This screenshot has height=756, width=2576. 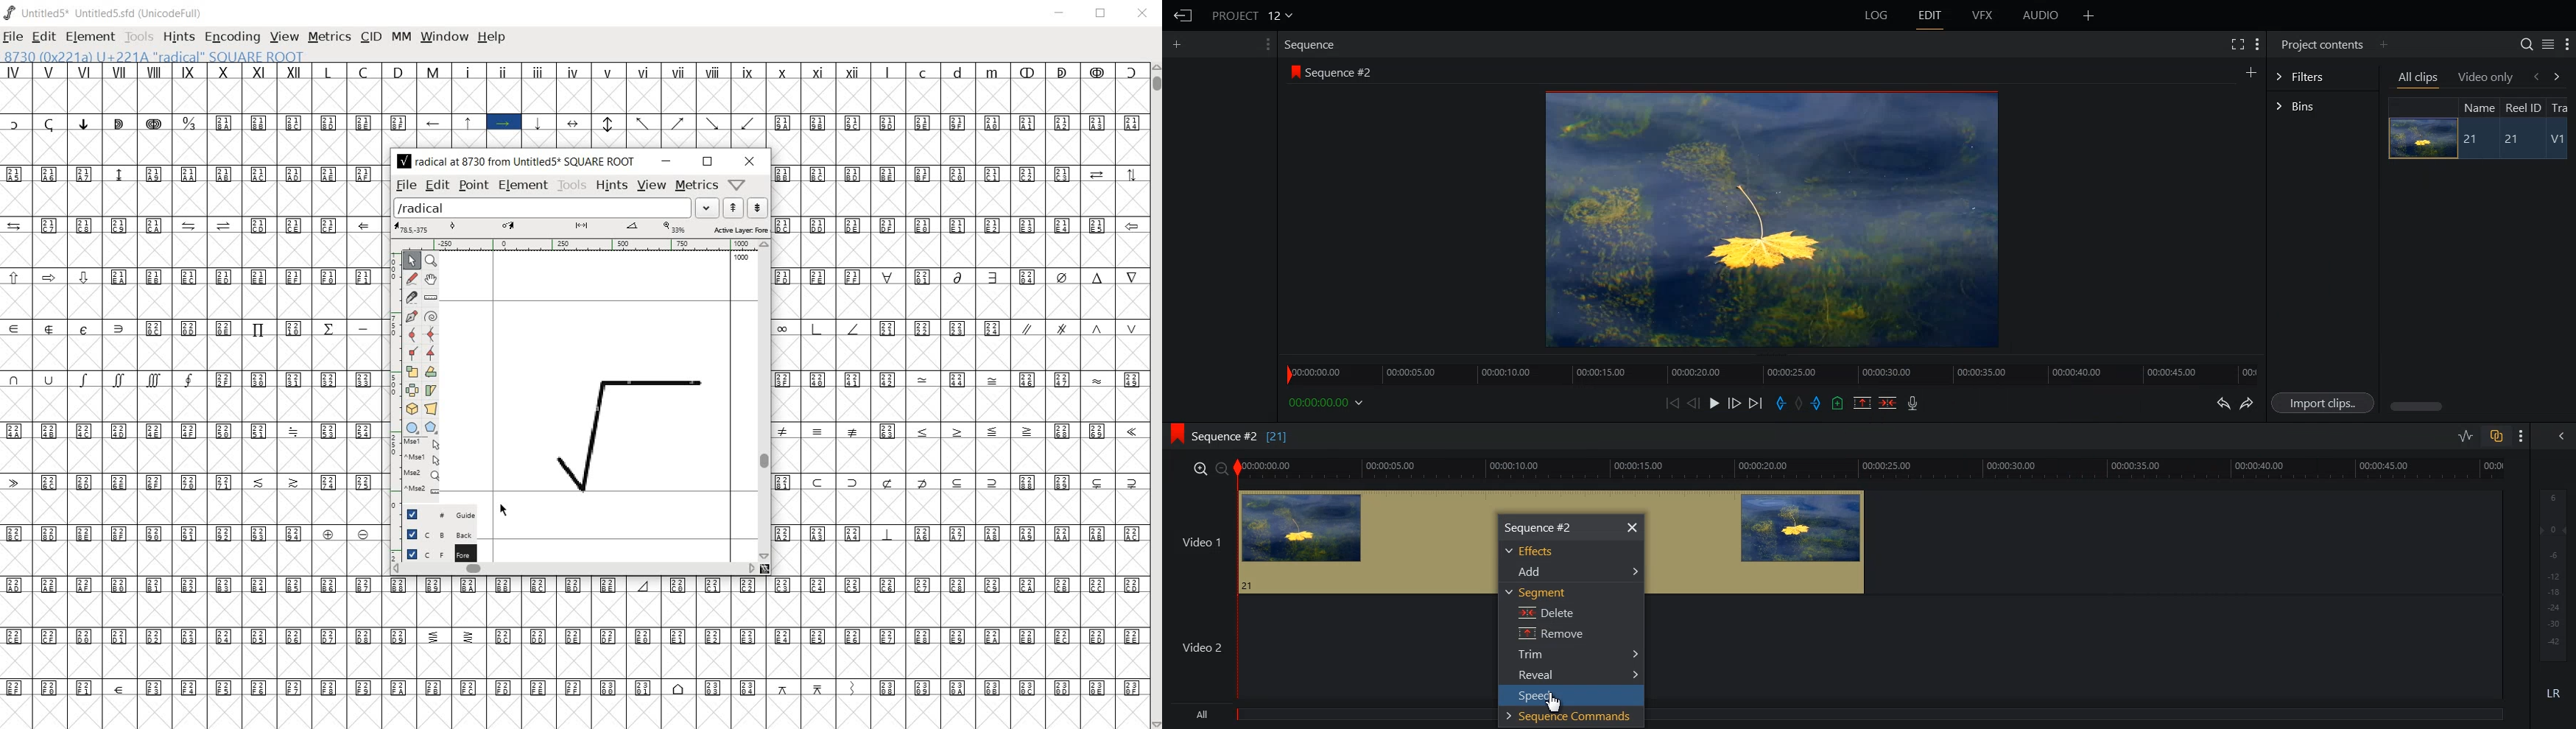 I want to click on 00:00:00.00, so click(x=1329, y=402).